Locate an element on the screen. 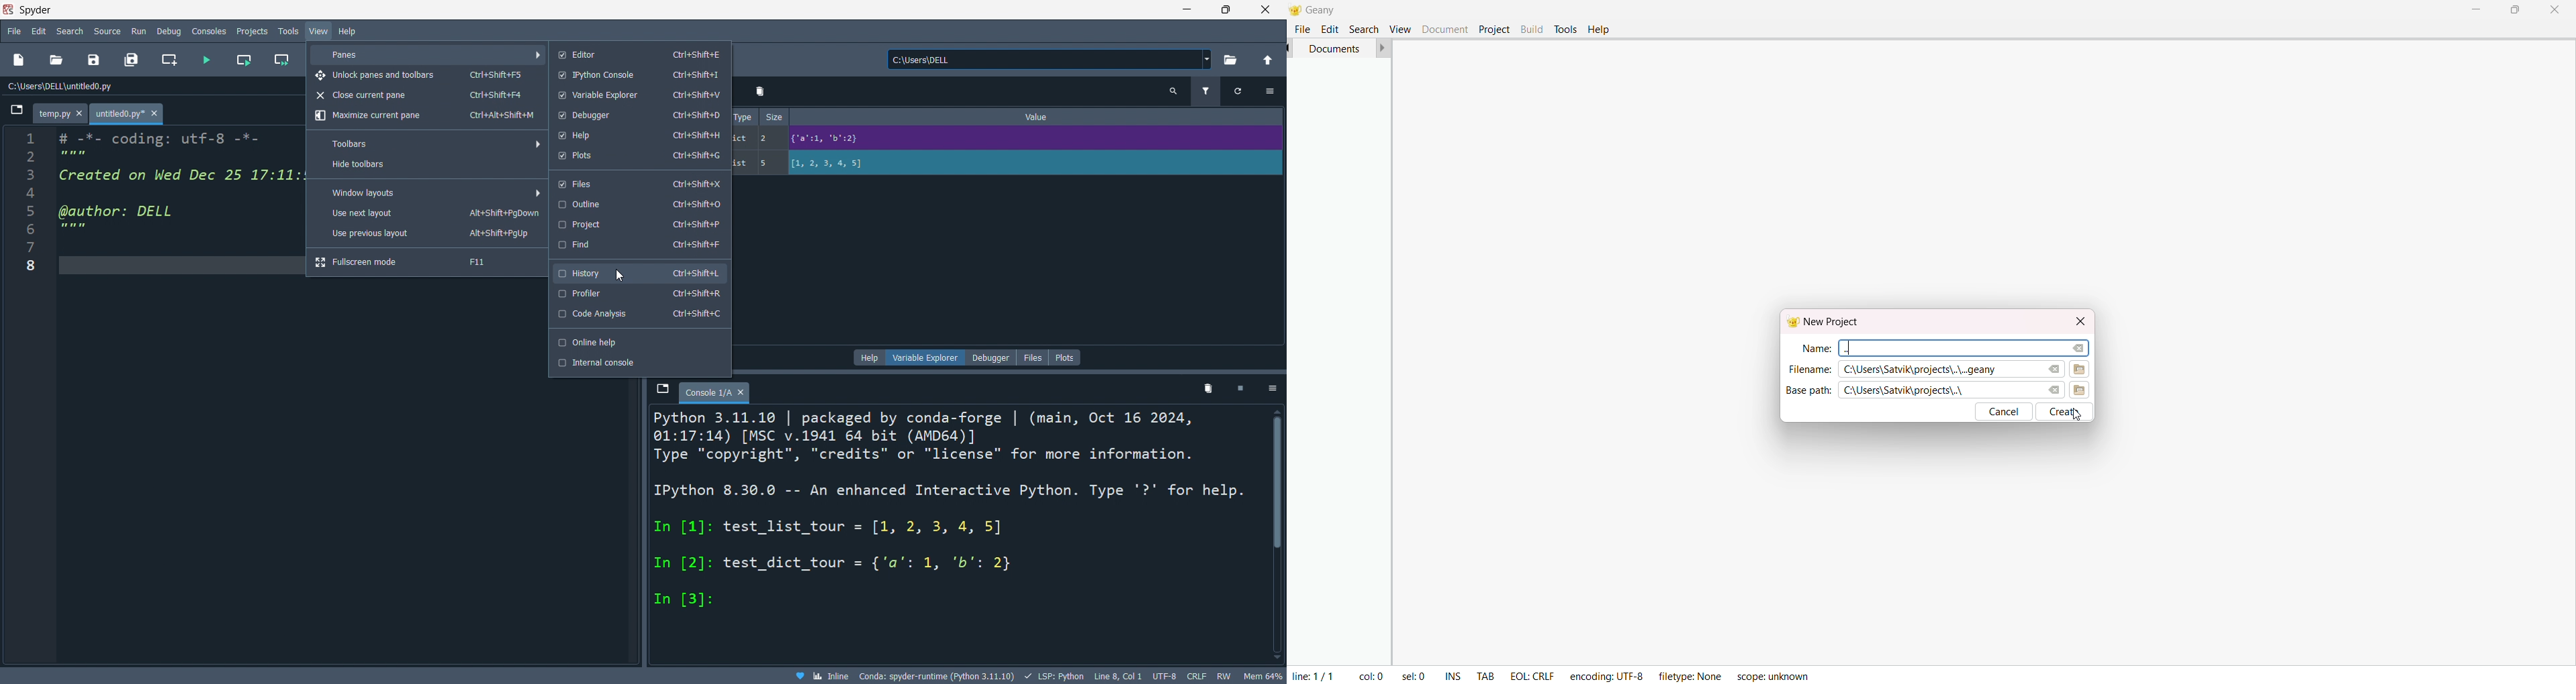  consoles is located at coordinates (211, 30).